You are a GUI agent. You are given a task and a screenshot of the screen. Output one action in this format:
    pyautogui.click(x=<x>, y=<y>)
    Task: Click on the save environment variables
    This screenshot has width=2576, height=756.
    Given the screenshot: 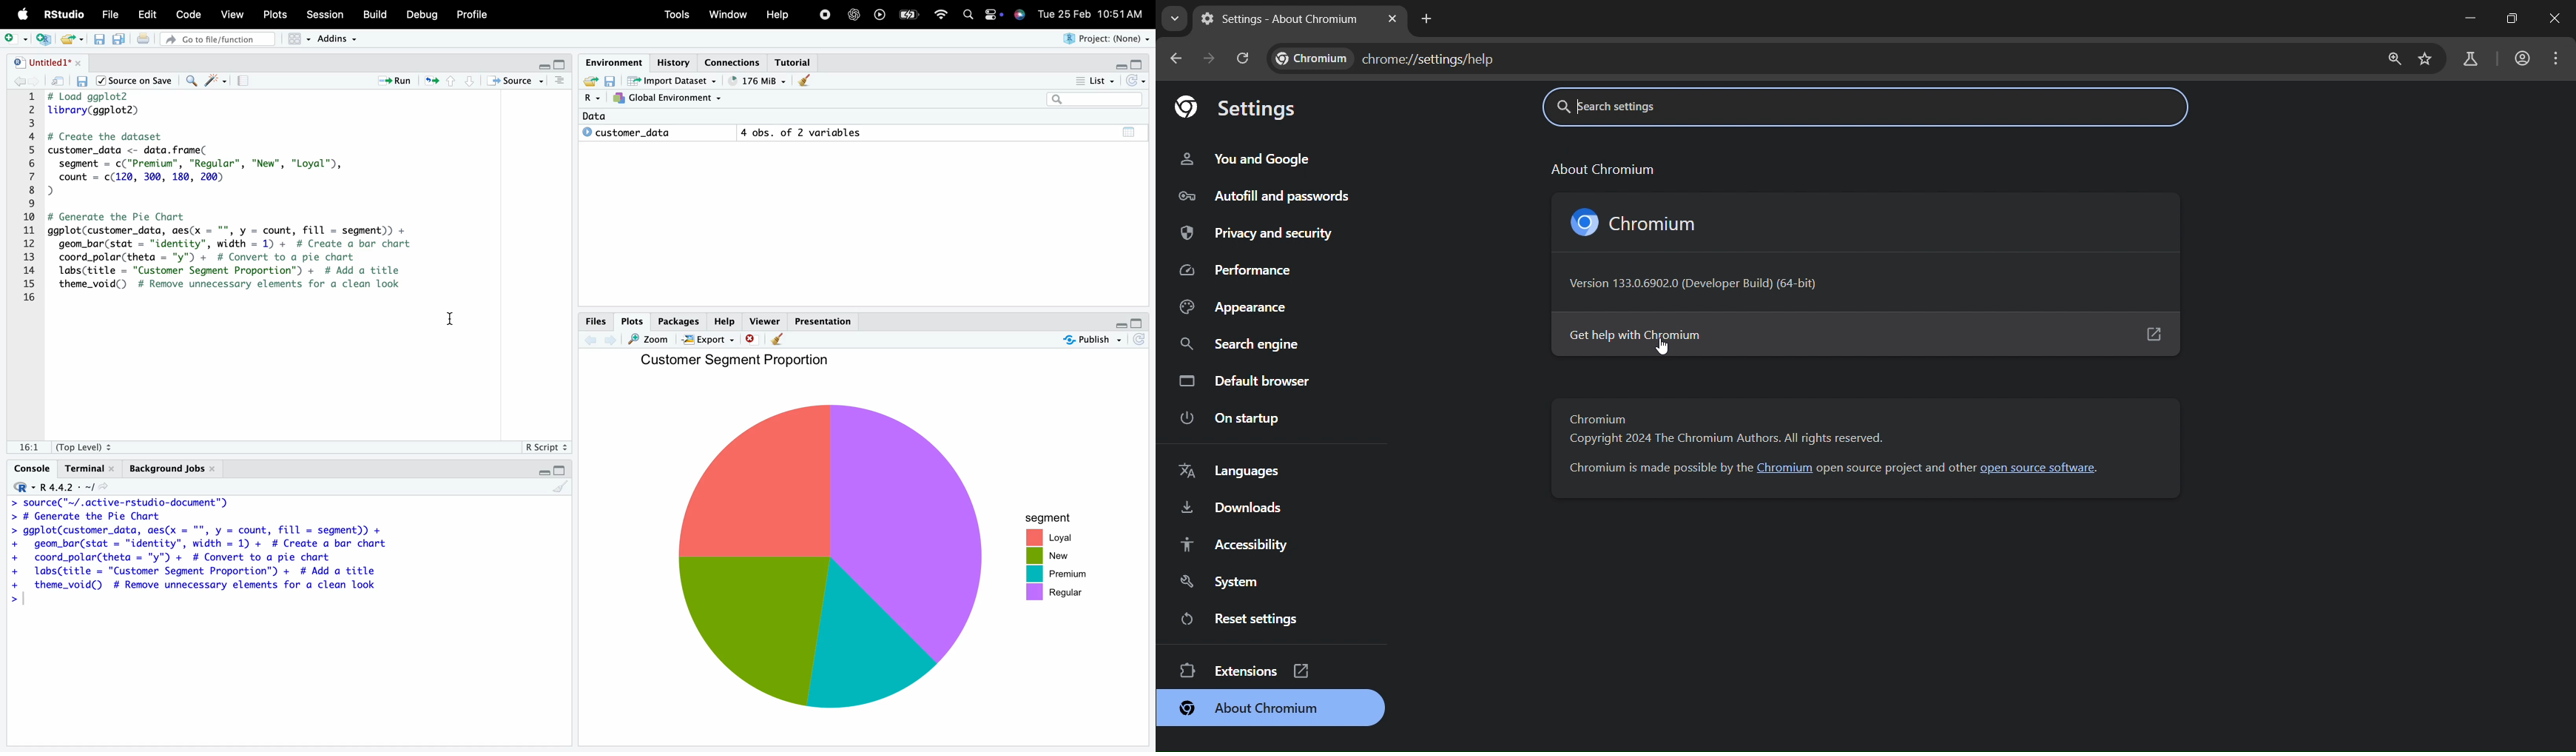 What is the action you would take?
    pyautogui.click(x=609, y=79)
    